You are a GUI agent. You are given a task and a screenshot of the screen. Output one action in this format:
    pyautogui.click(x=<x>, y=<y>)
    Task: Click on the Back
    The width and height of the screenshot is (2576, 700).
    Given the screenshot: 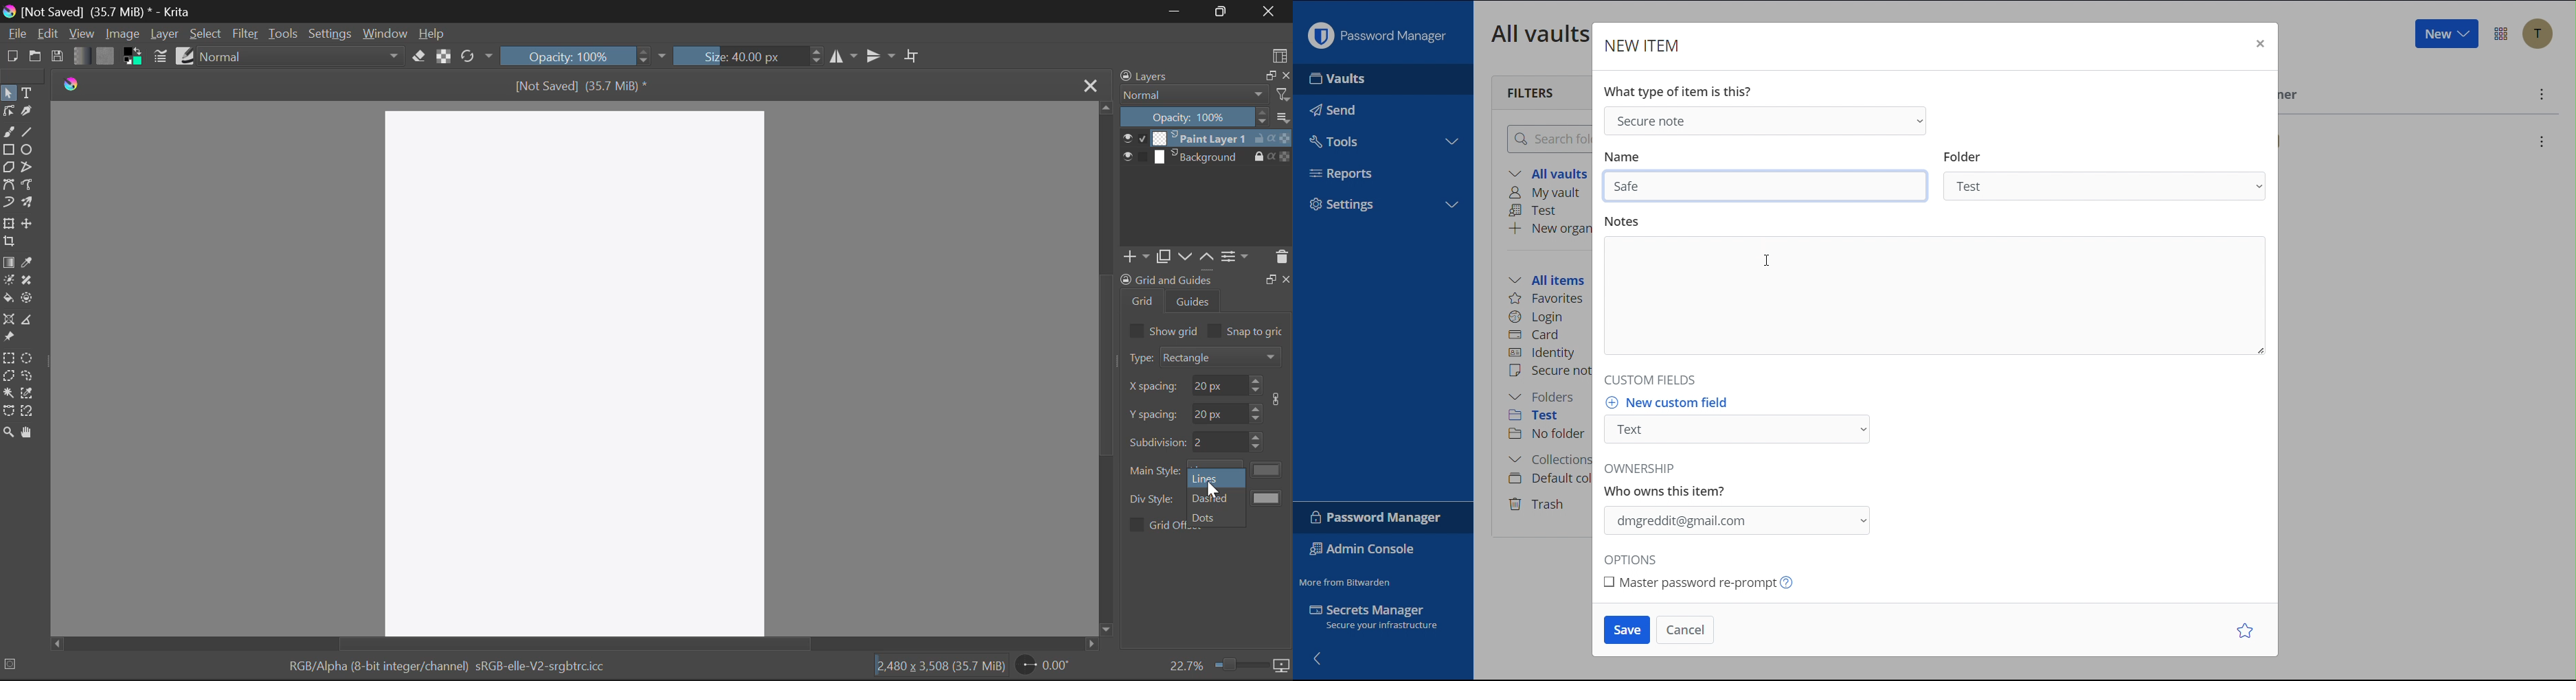 What is the action you would take?
    pyautogui.click(x=1319, y=657)
    